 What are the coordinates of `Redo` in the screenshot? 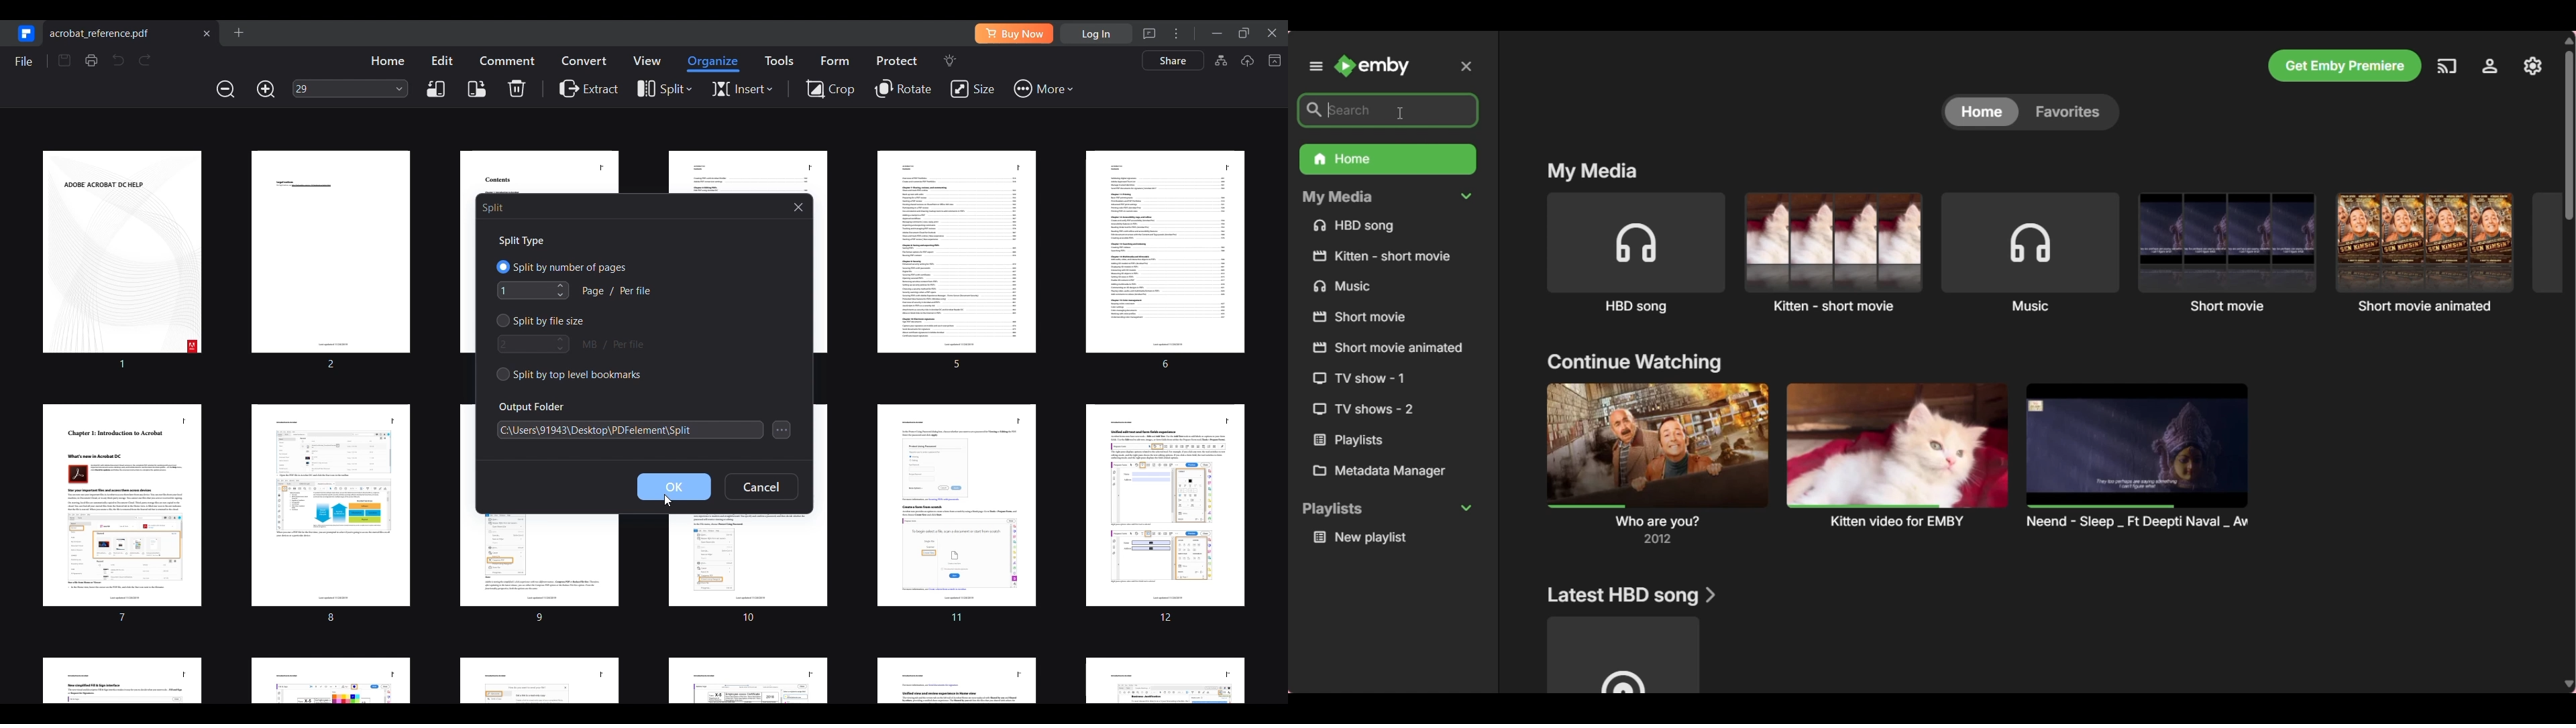 It's located at (145, 60).